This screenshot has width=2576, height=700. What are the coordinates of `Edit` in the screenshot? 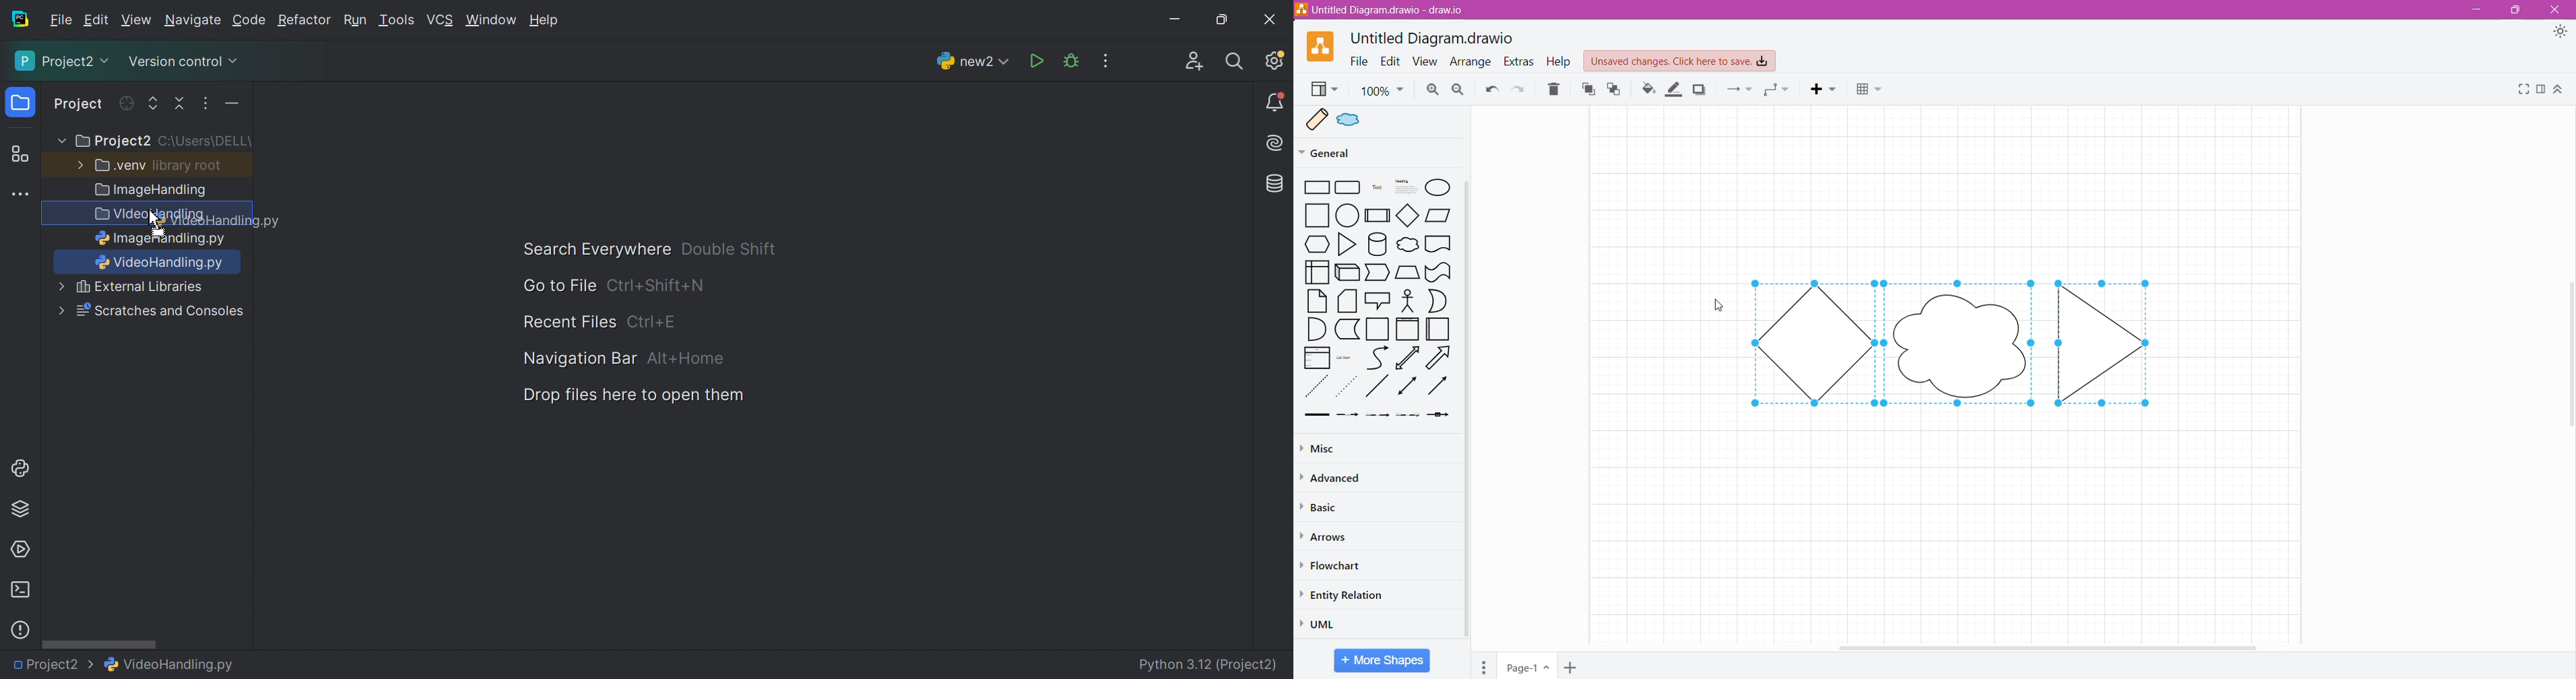 It's located at (1390, 61).